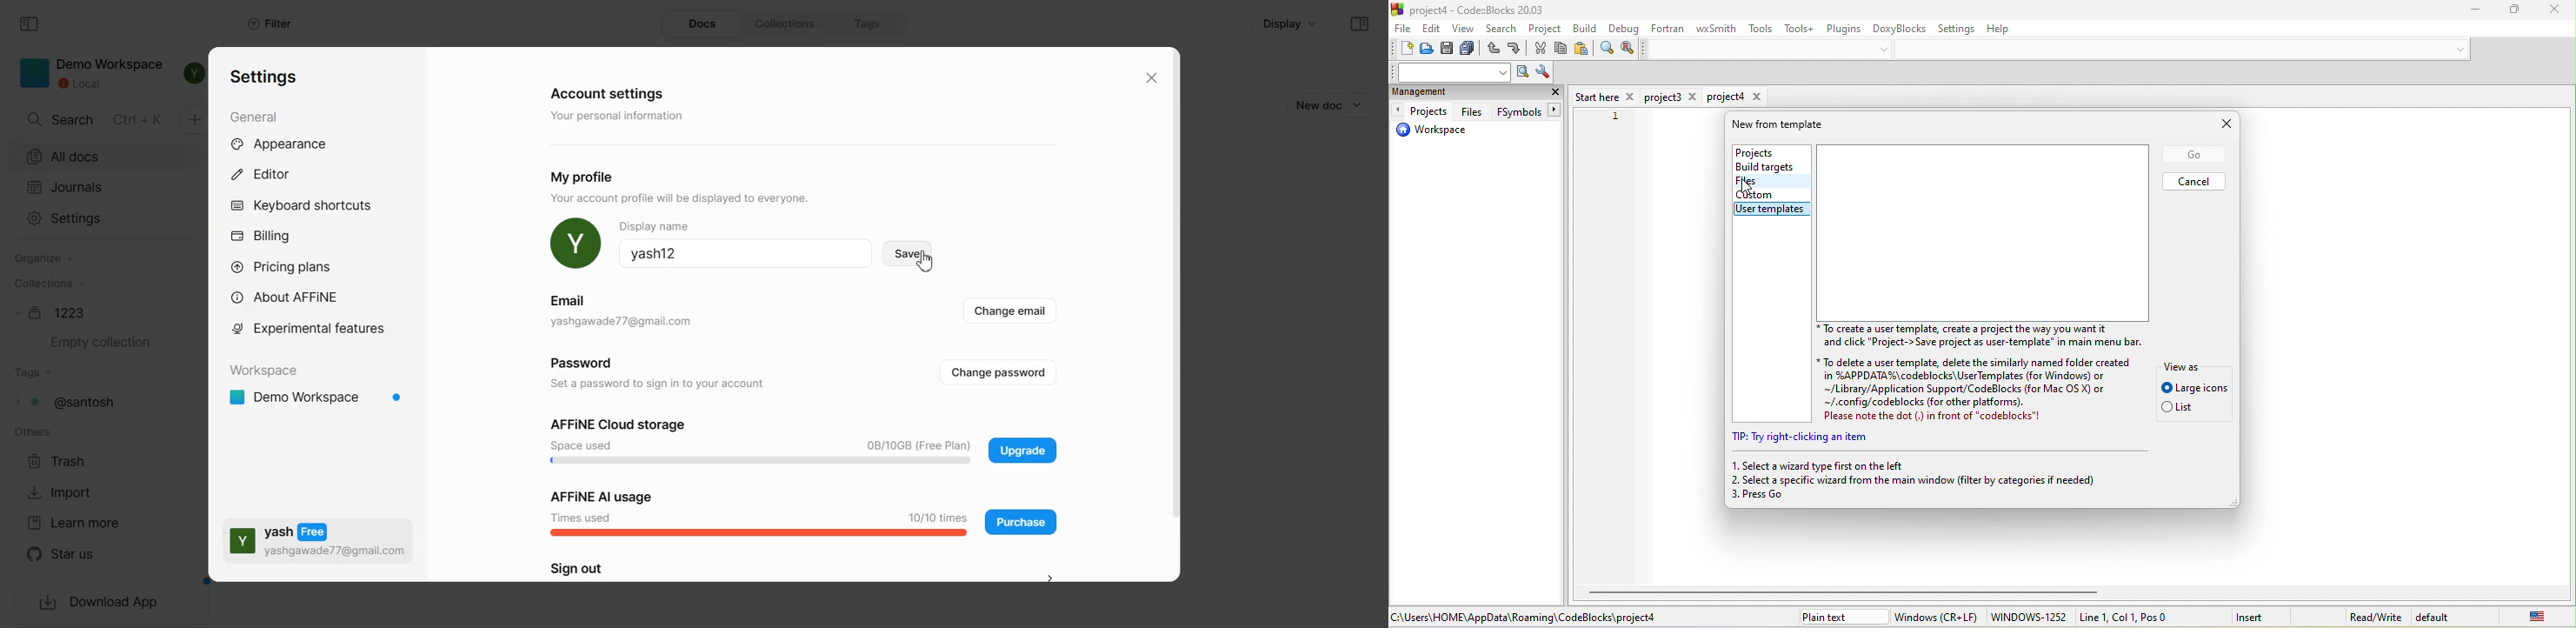 This screenshot has height=644, width=2576. Describe the element at coordinates (270, 174) in the screenshot. I see `Editor` at that location.